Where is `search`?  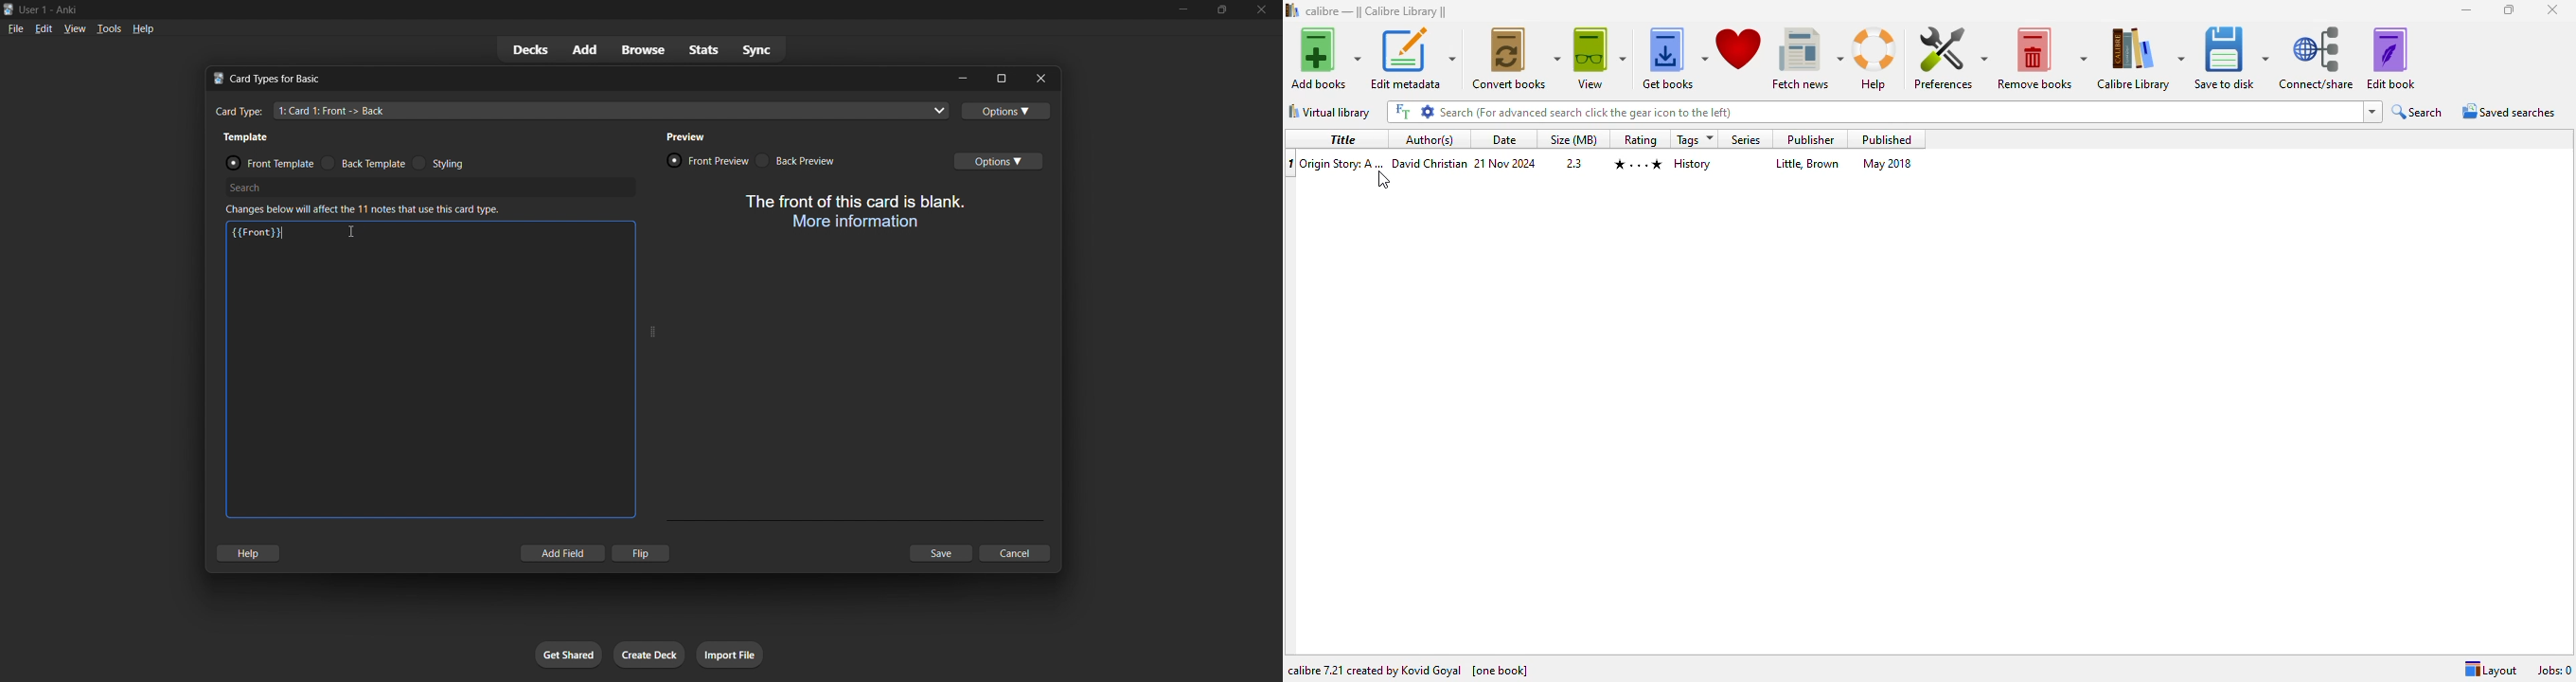
search is located at coordinates (2416, 111).